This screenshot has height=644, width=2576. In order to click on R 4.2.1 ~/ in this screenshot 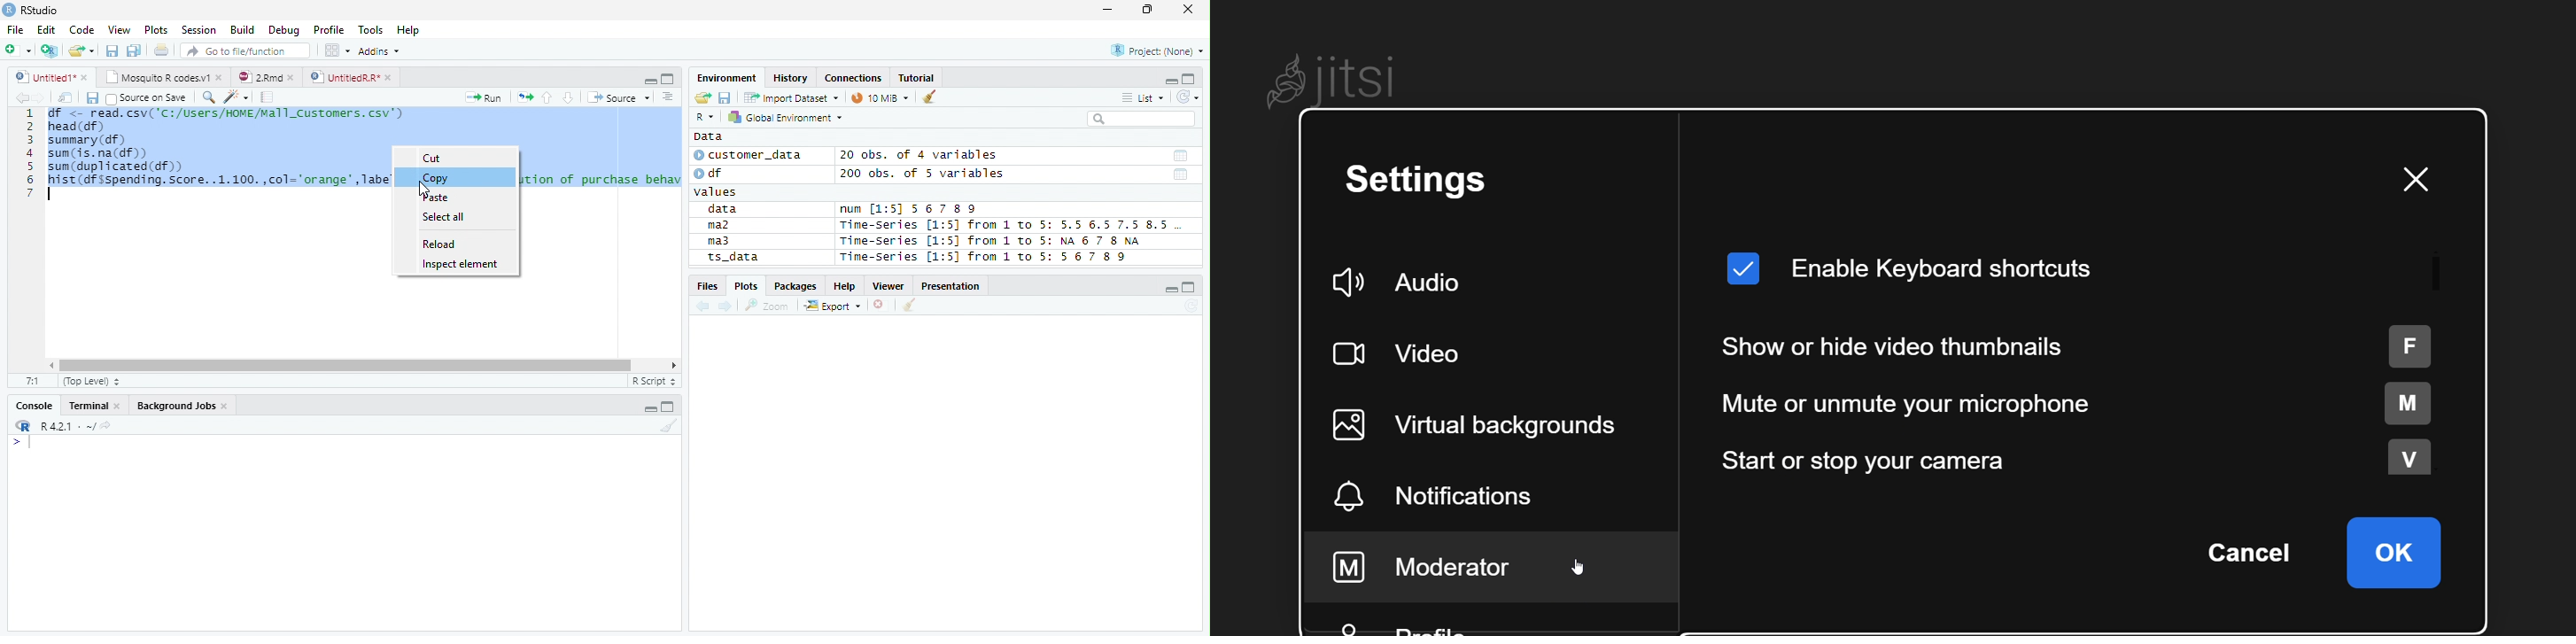, I will do `click(66, 425)`.